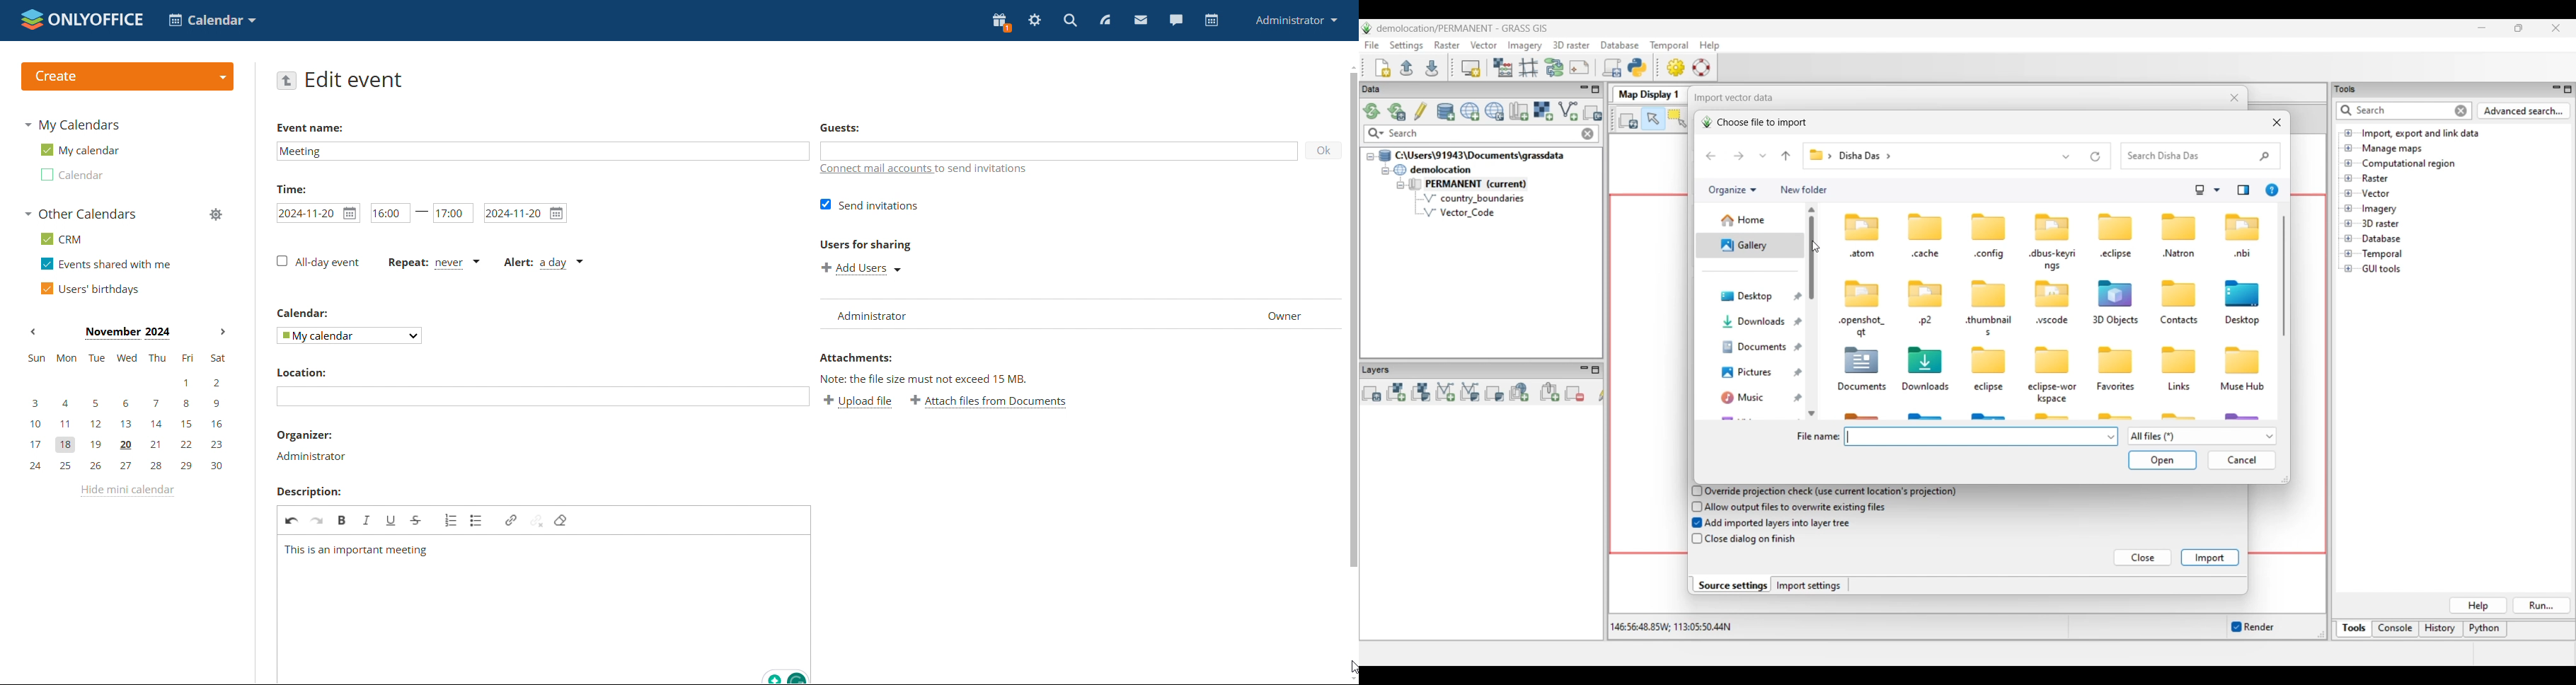 Image resolution: width=2576 pixels, height=700 pixels. What do you see at coordinates (350, 336) in the screenshot?
I see `select calendar` at bounding box center [350, 336].